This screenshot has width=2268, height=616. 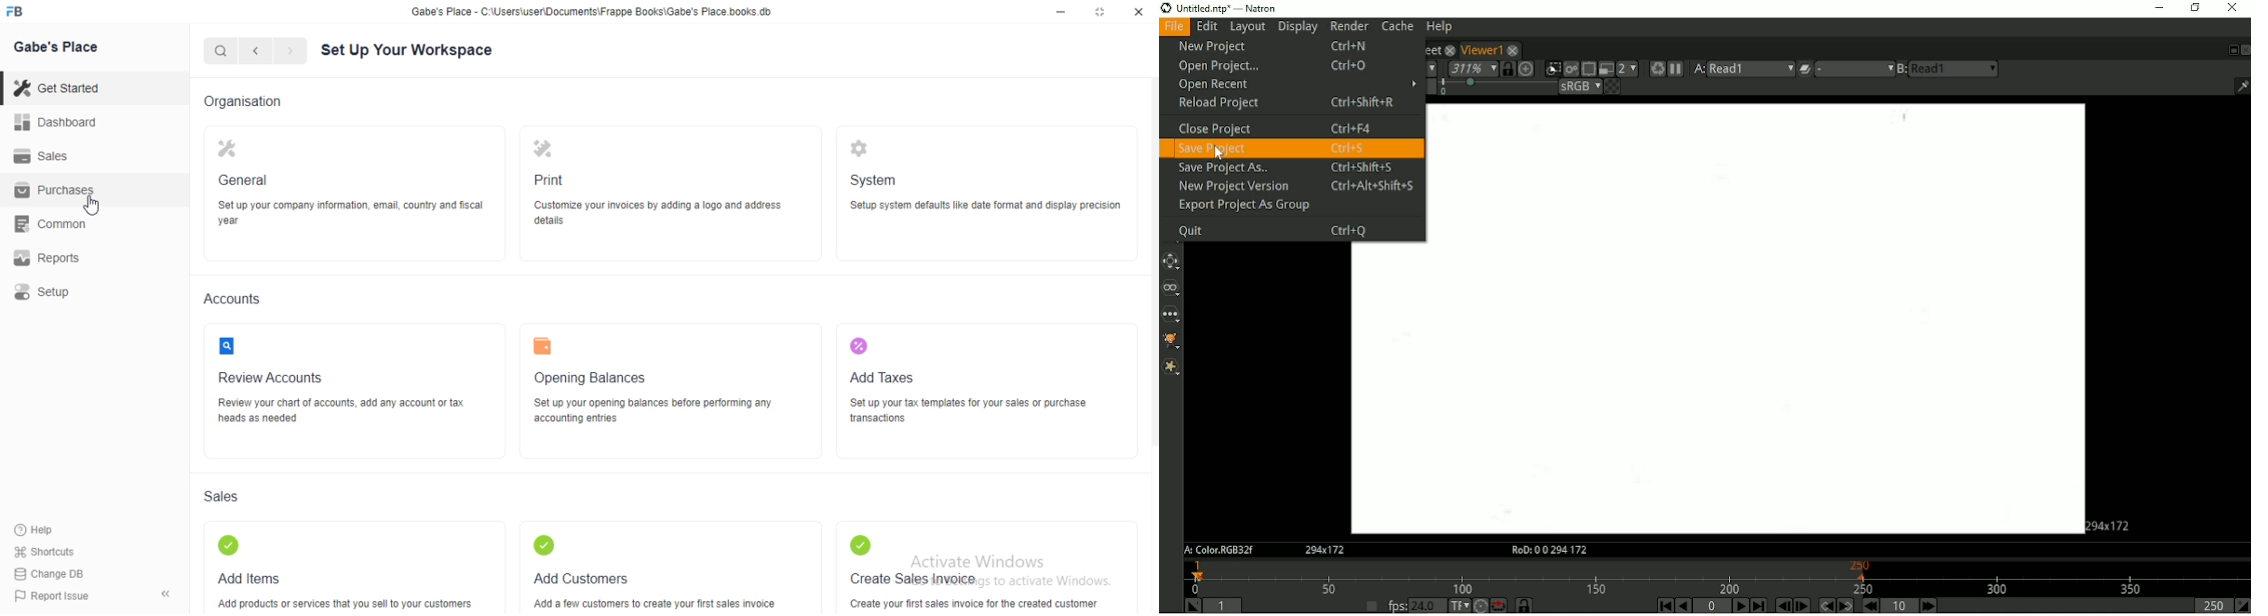 What do you see at coordinates (222, 52) in the screenshot?
I see `search` at bounding box center [222, 52].